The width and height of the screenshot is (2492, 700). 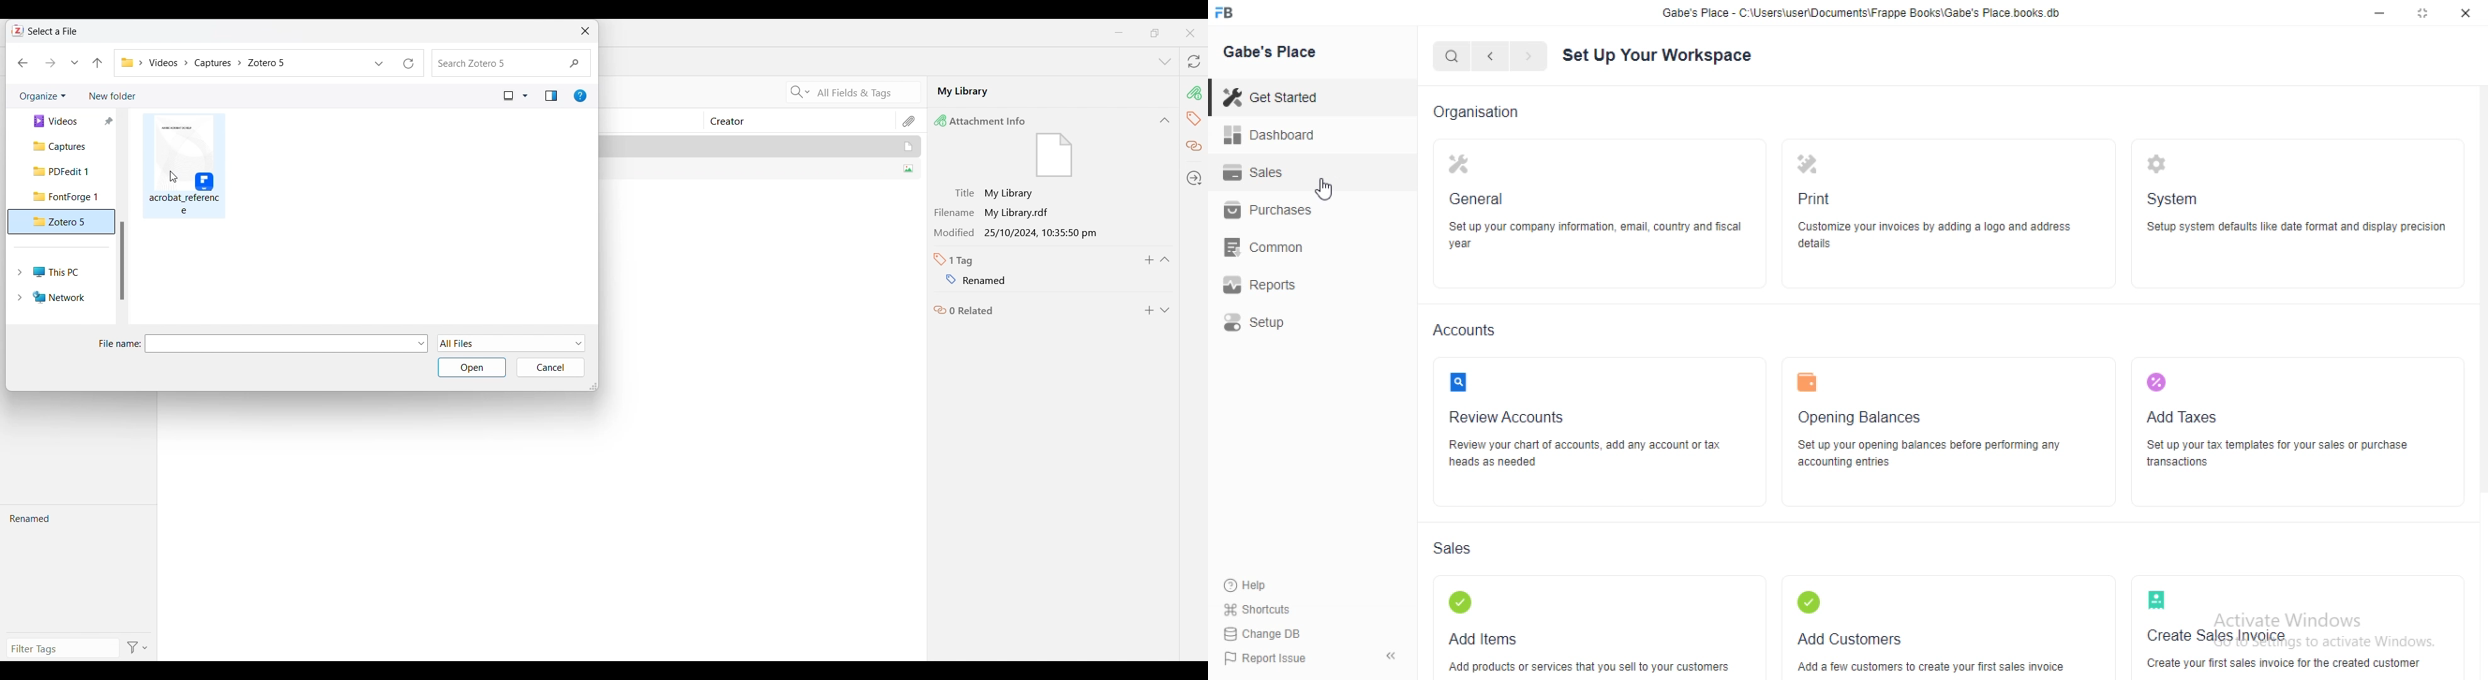 I want to click on Get started, so click(x=1273, y=97).